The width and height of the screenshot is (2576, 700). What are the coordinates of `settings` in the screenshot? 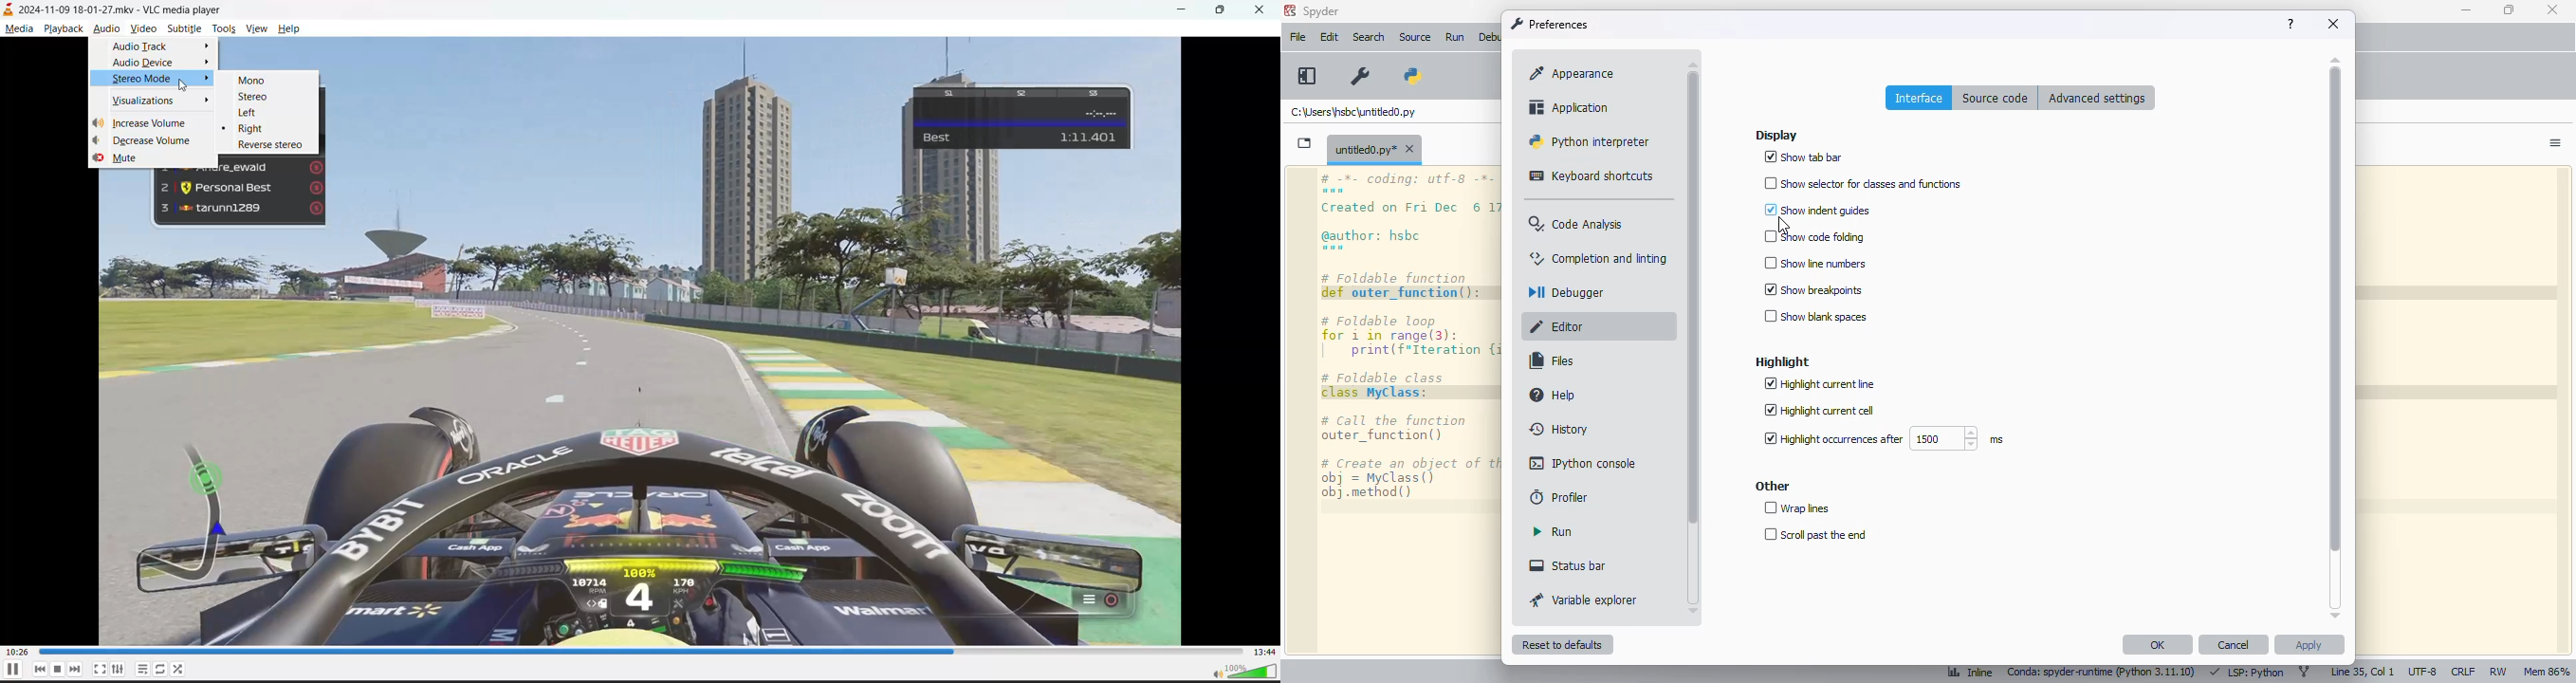 It's located at (122, 670).